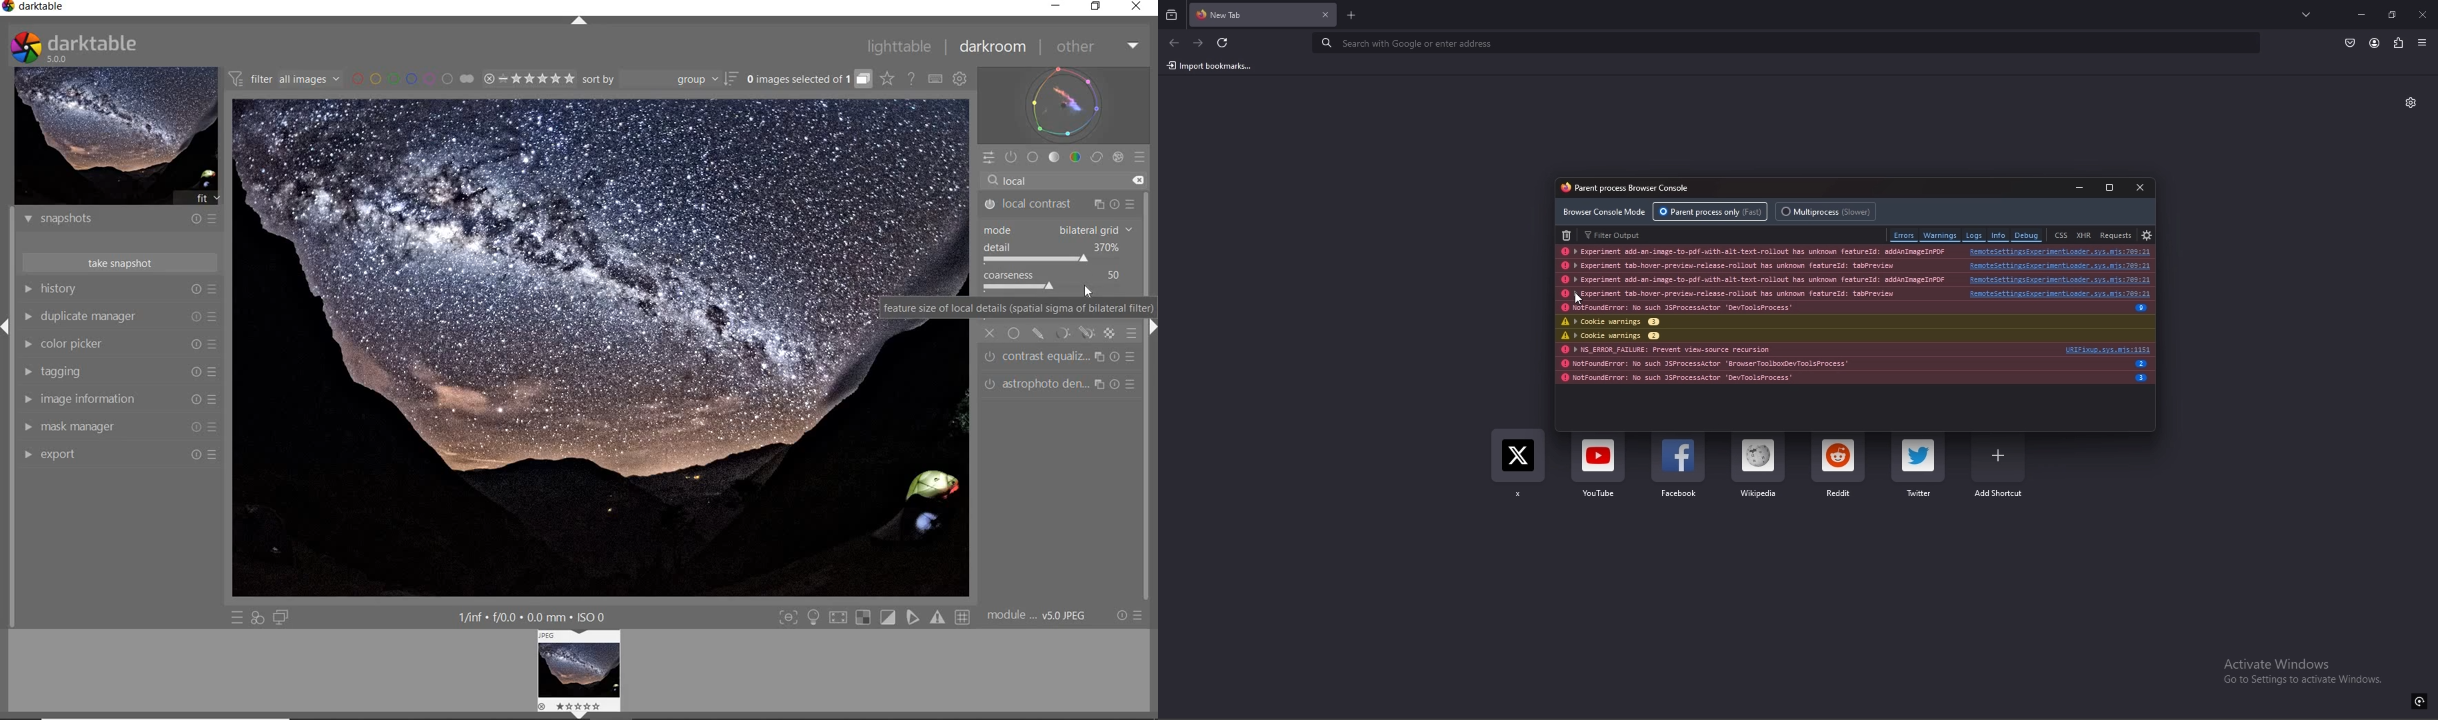 The width and height of the screenshot is (2464, 728). Describe the element at coordinates (875, 617) in the screenshot. I see `TOGGLE MODES` at that location.